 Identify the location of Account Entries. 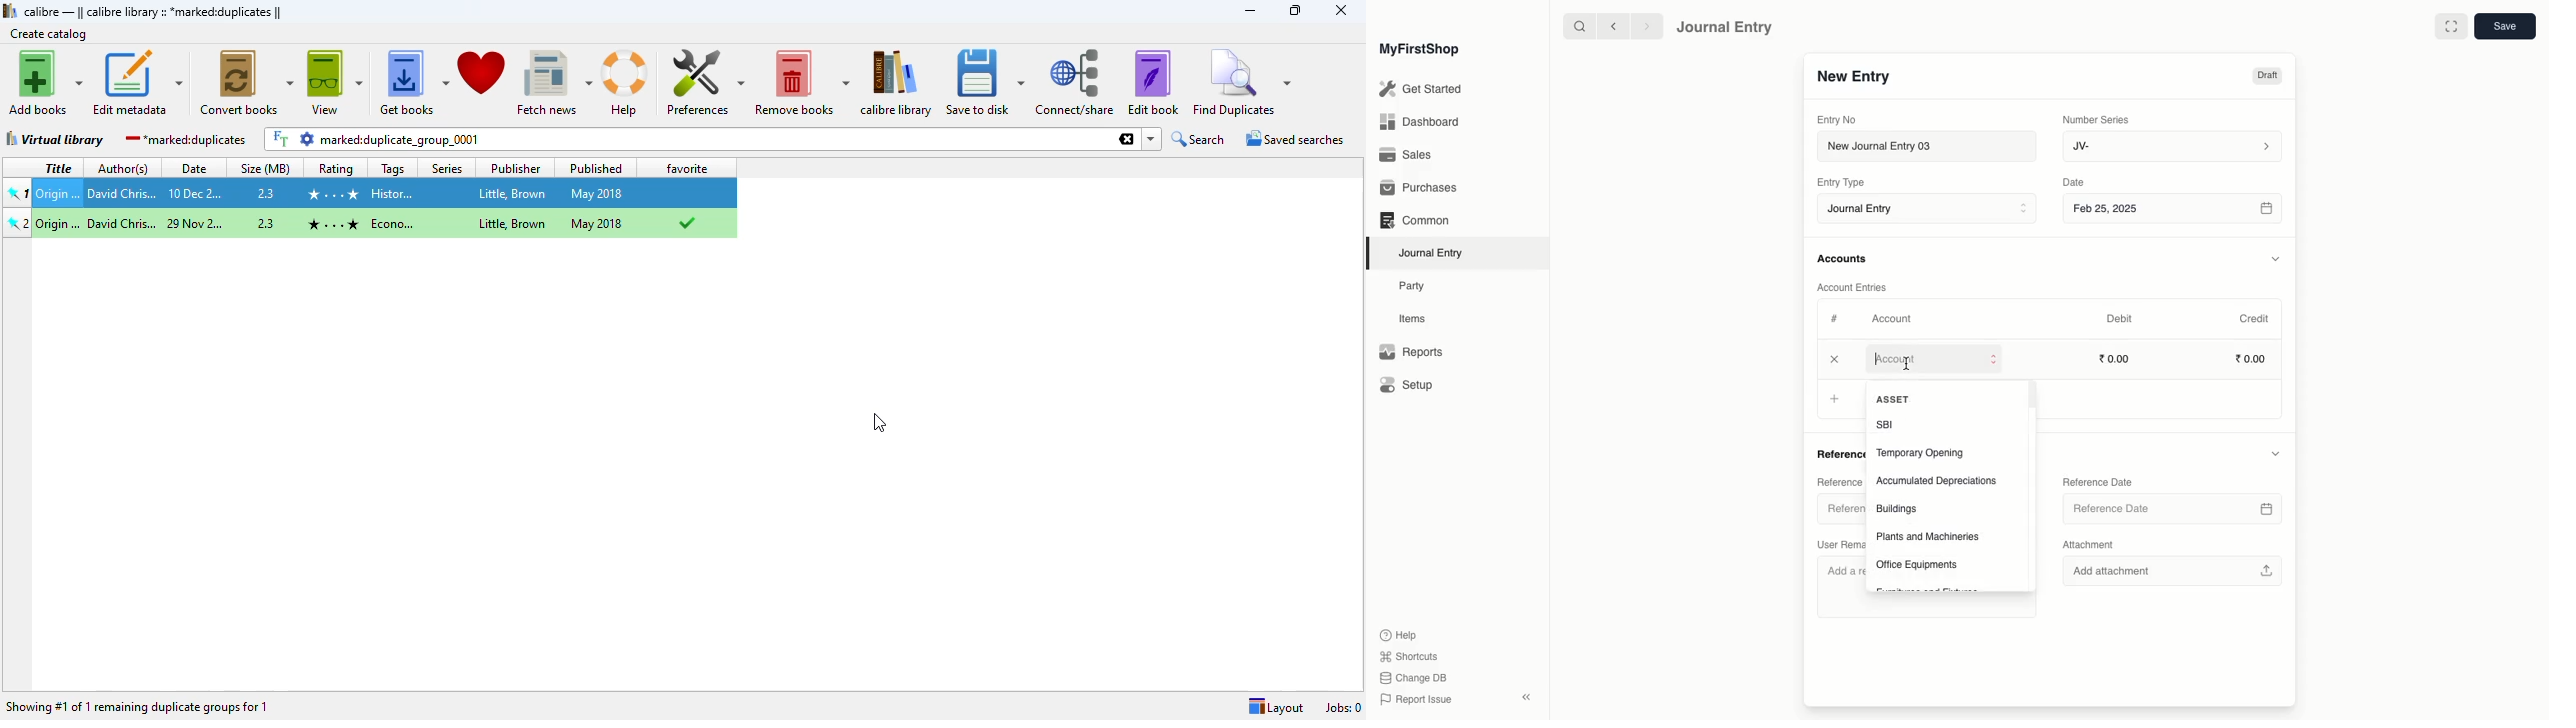
(1858, 288).